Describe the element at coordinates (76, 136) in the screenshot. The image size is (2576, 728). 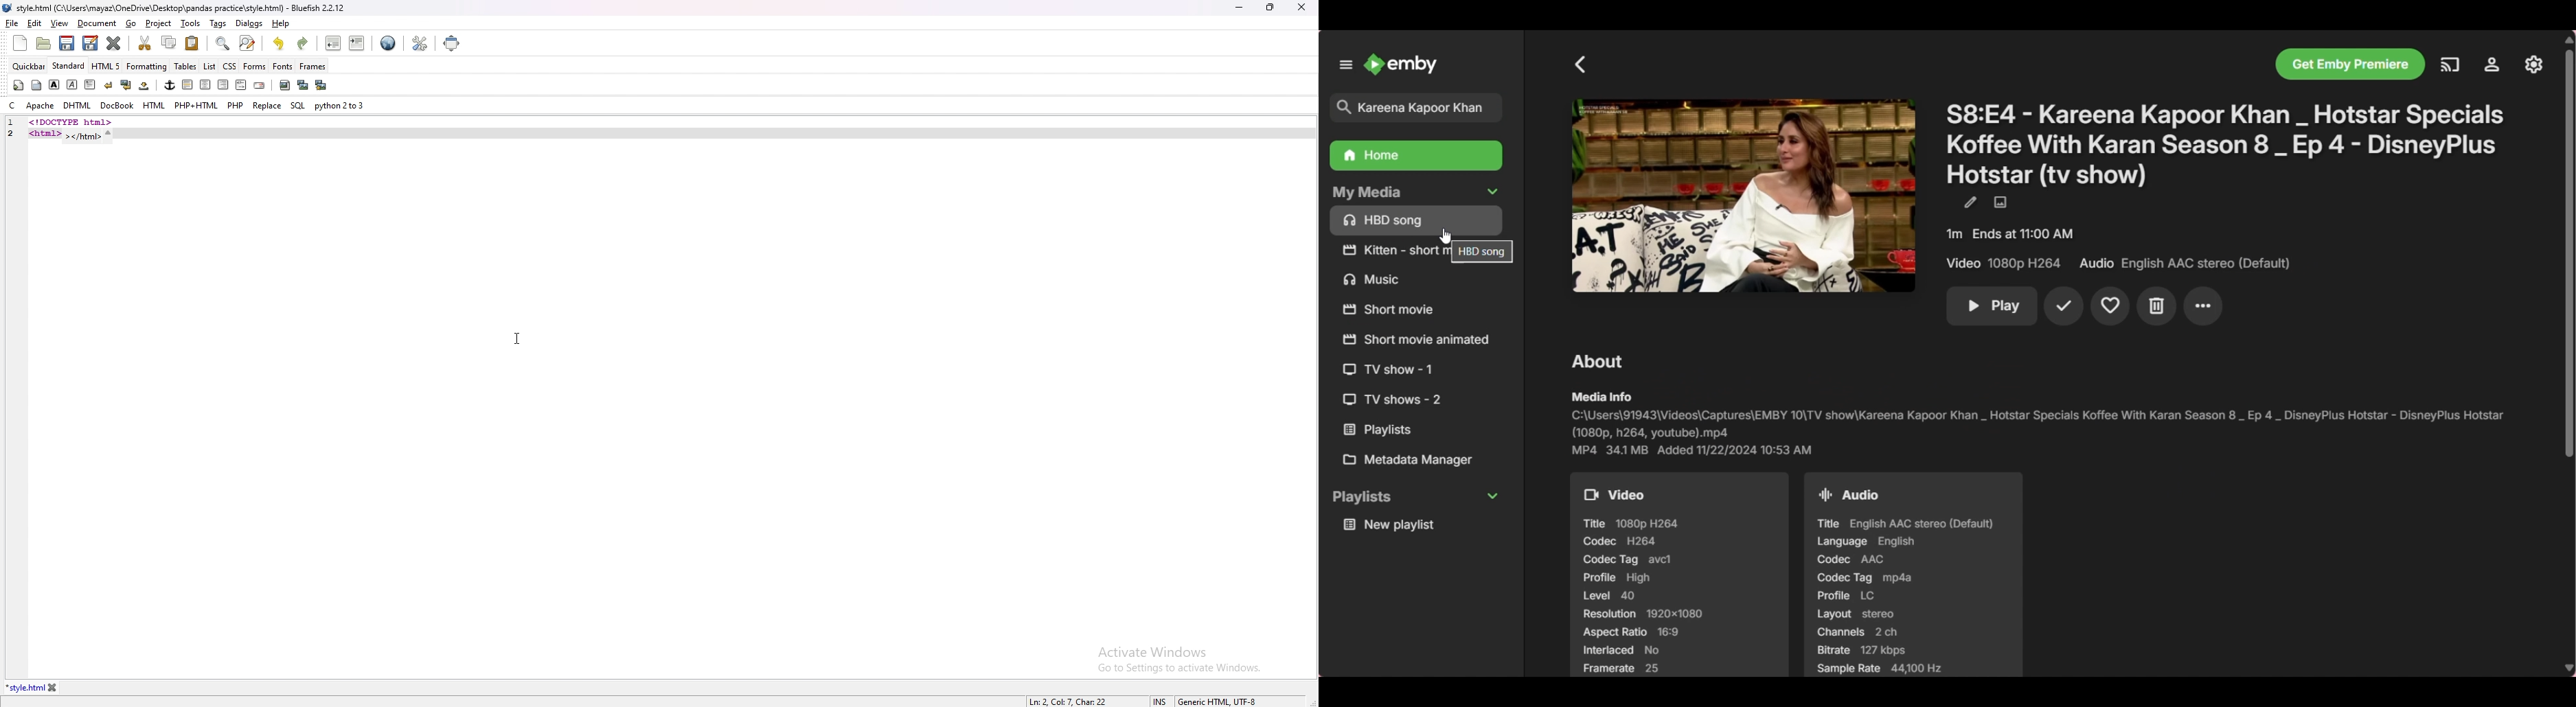
I see `code` at that location.